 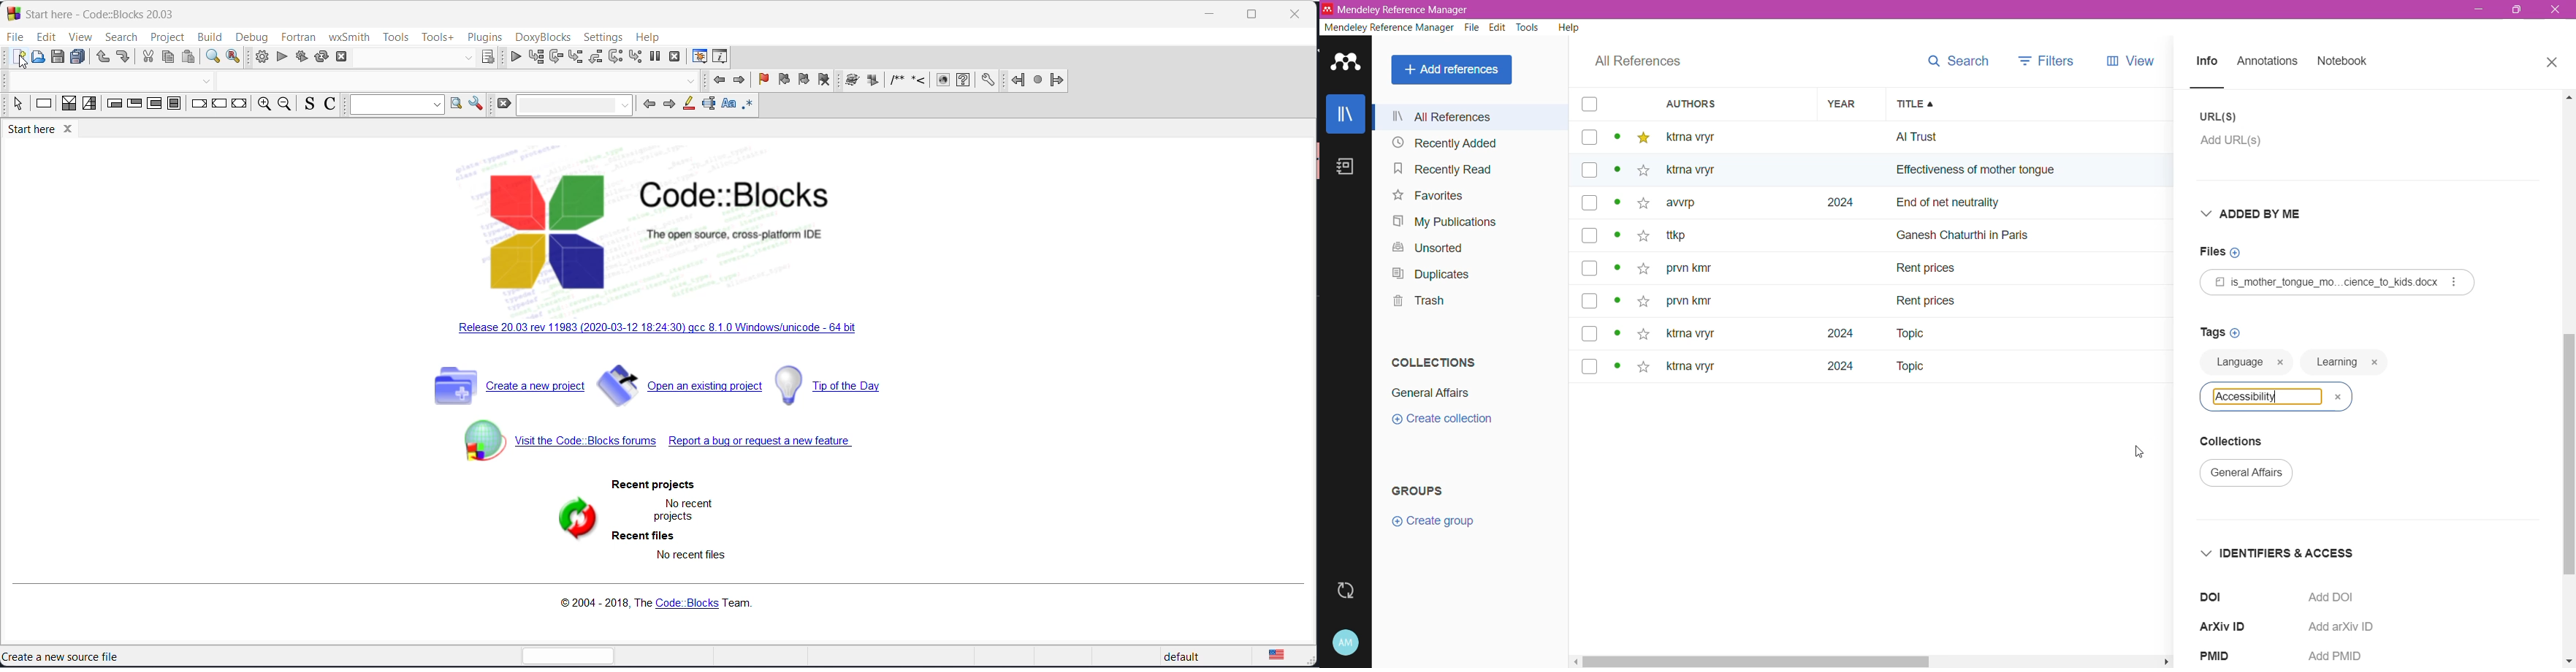 I want to click on Title, so click(x=2037, y=104).